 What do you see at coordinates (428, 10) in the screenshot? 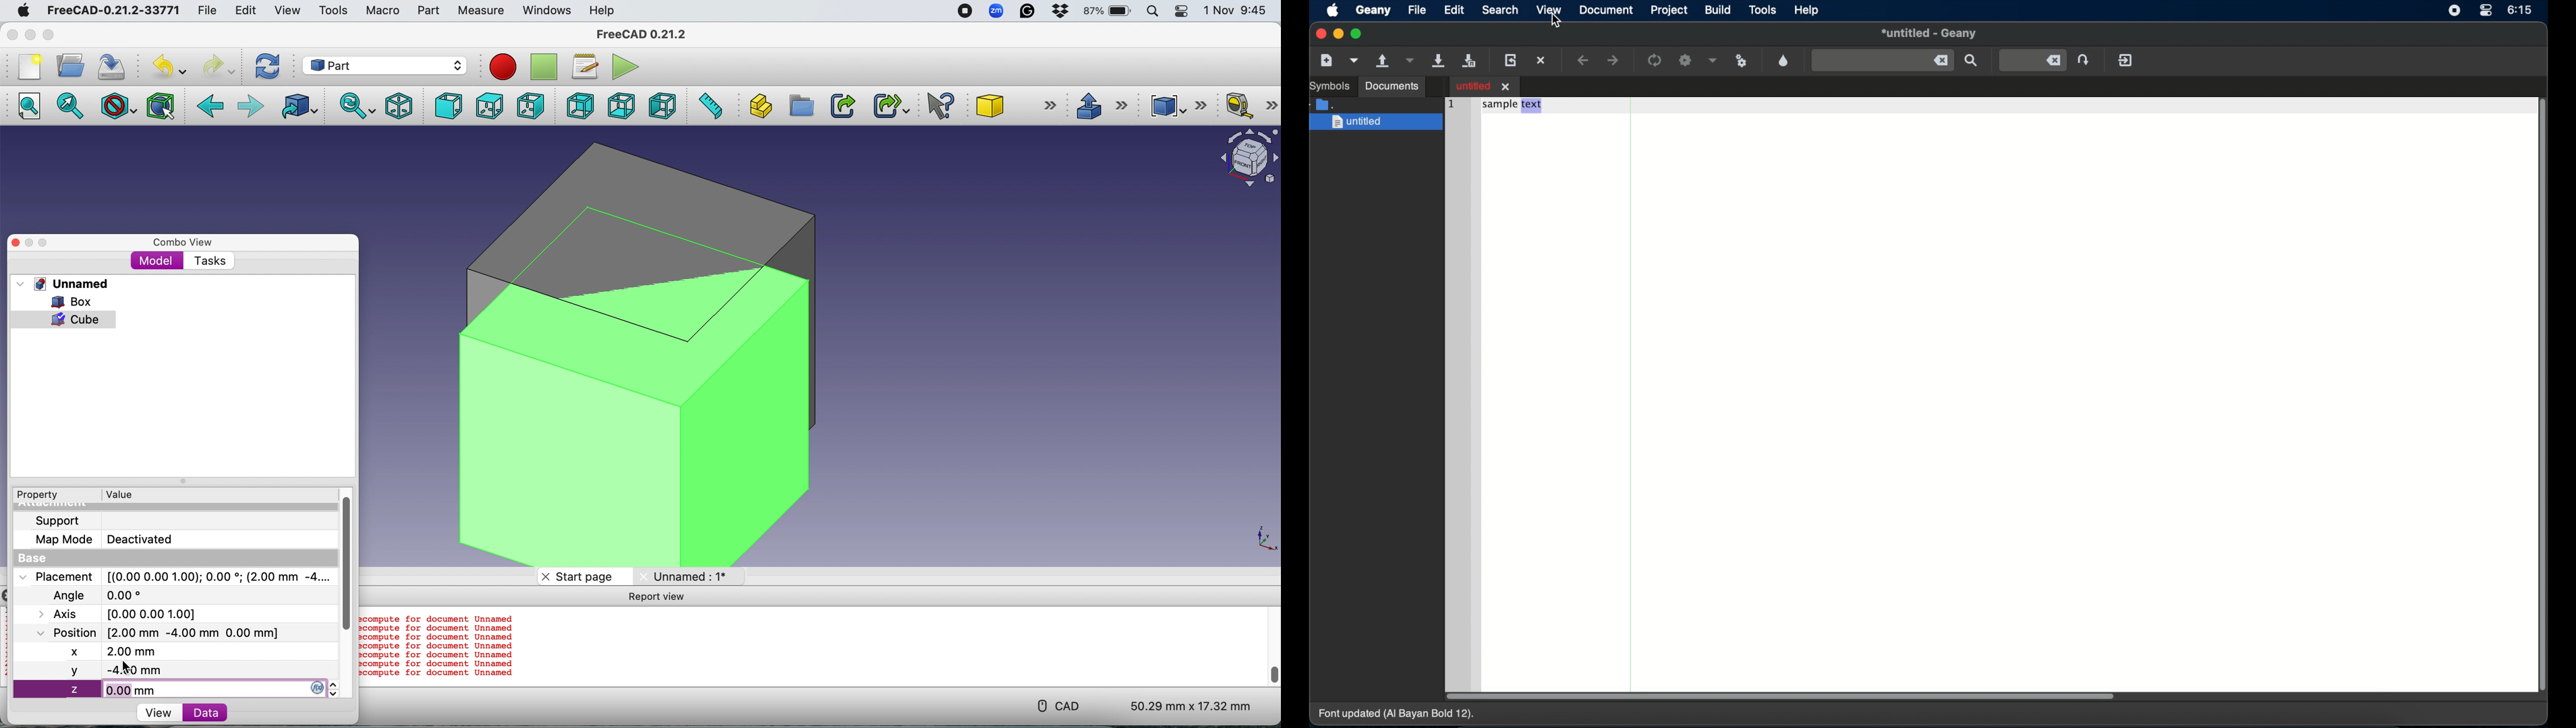
I see `Part` at bounding box center [428, 10].